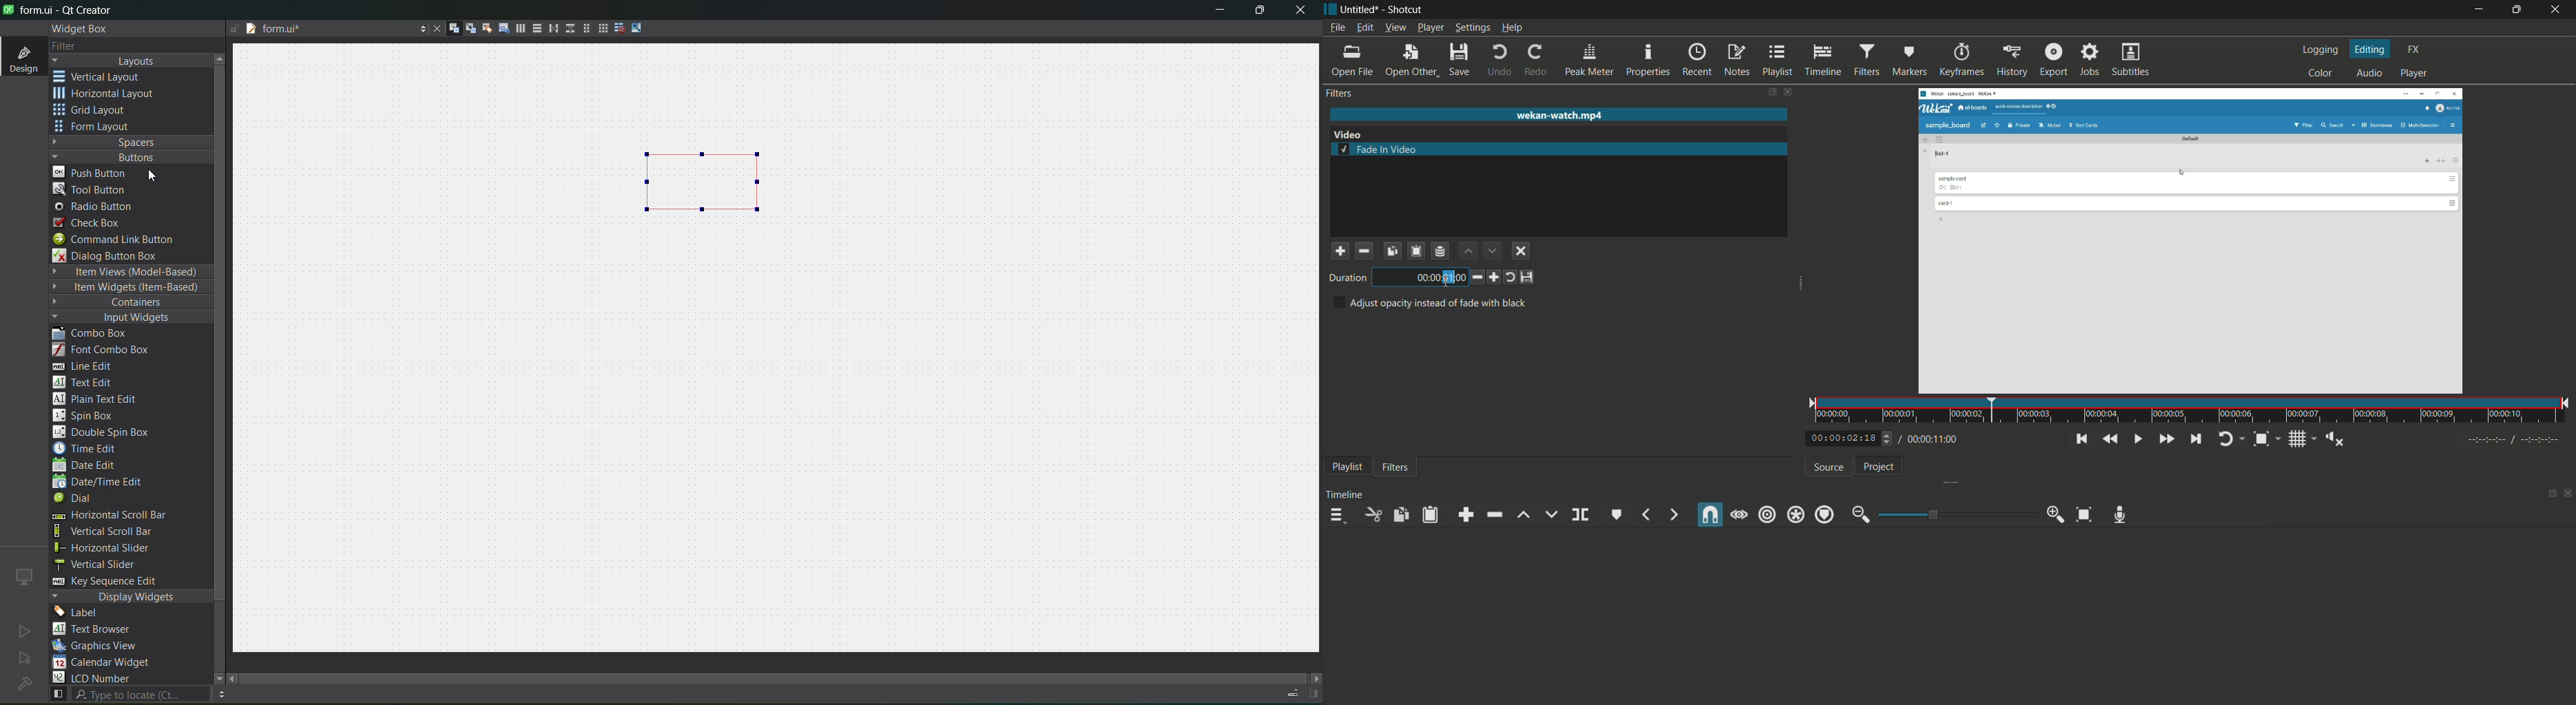  What do you see at coordinates (111, 432) in the screenshot?
I see `double spin box` at bounding box center [111, 432].